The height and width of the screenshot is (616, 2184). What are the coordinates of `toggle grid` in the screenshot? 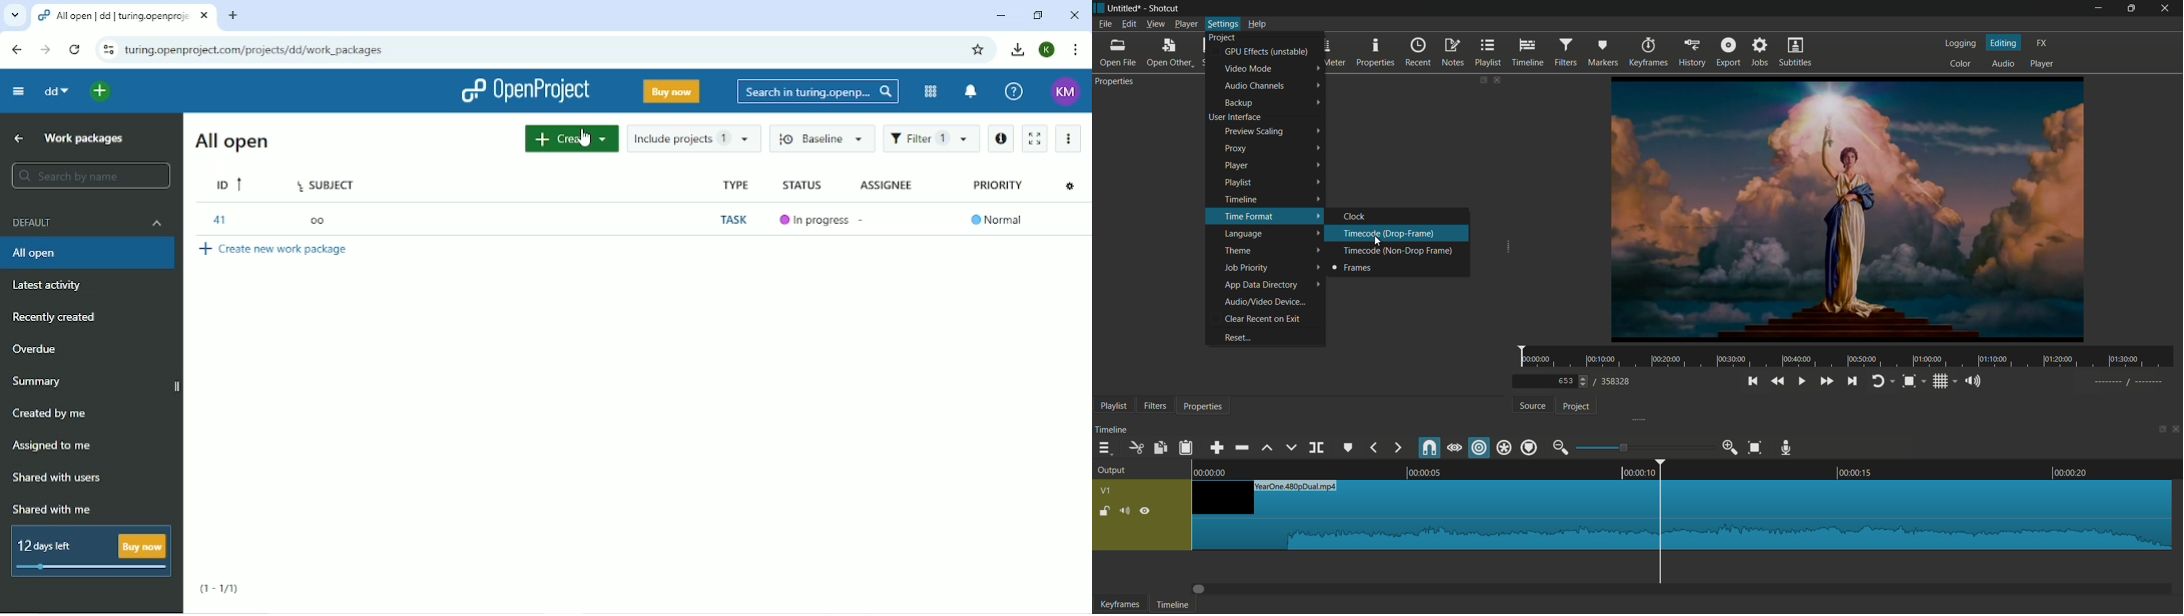 It's located at (1940, 381).